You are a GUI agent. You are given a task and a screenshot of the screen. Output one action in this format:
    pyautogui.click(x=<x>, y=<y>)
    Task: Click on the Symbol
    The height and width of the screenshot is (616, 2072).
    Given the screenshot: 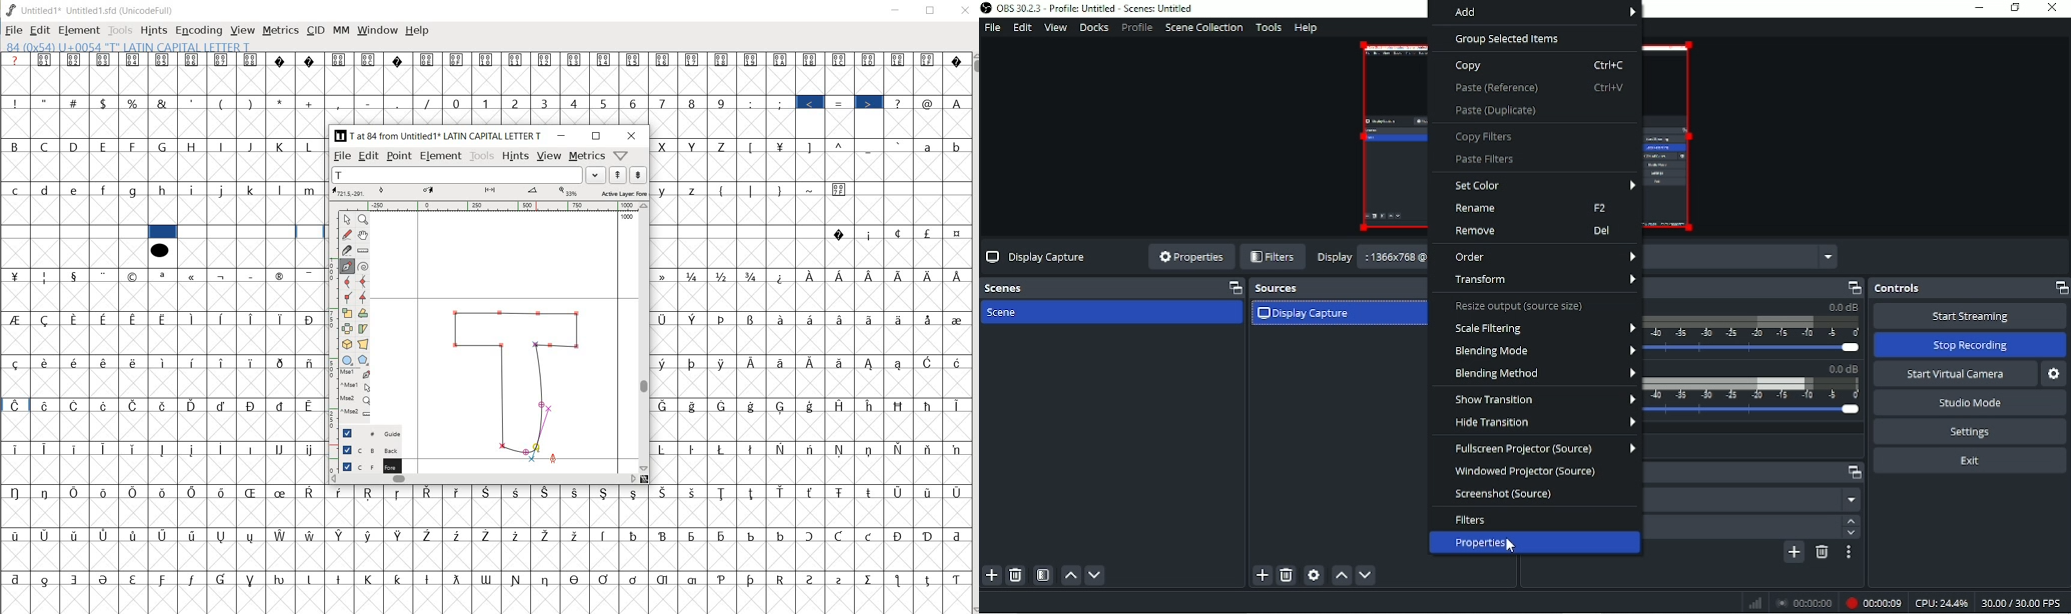 What is the action you would take?
    pyautogui.click(x=490, y=536)
    